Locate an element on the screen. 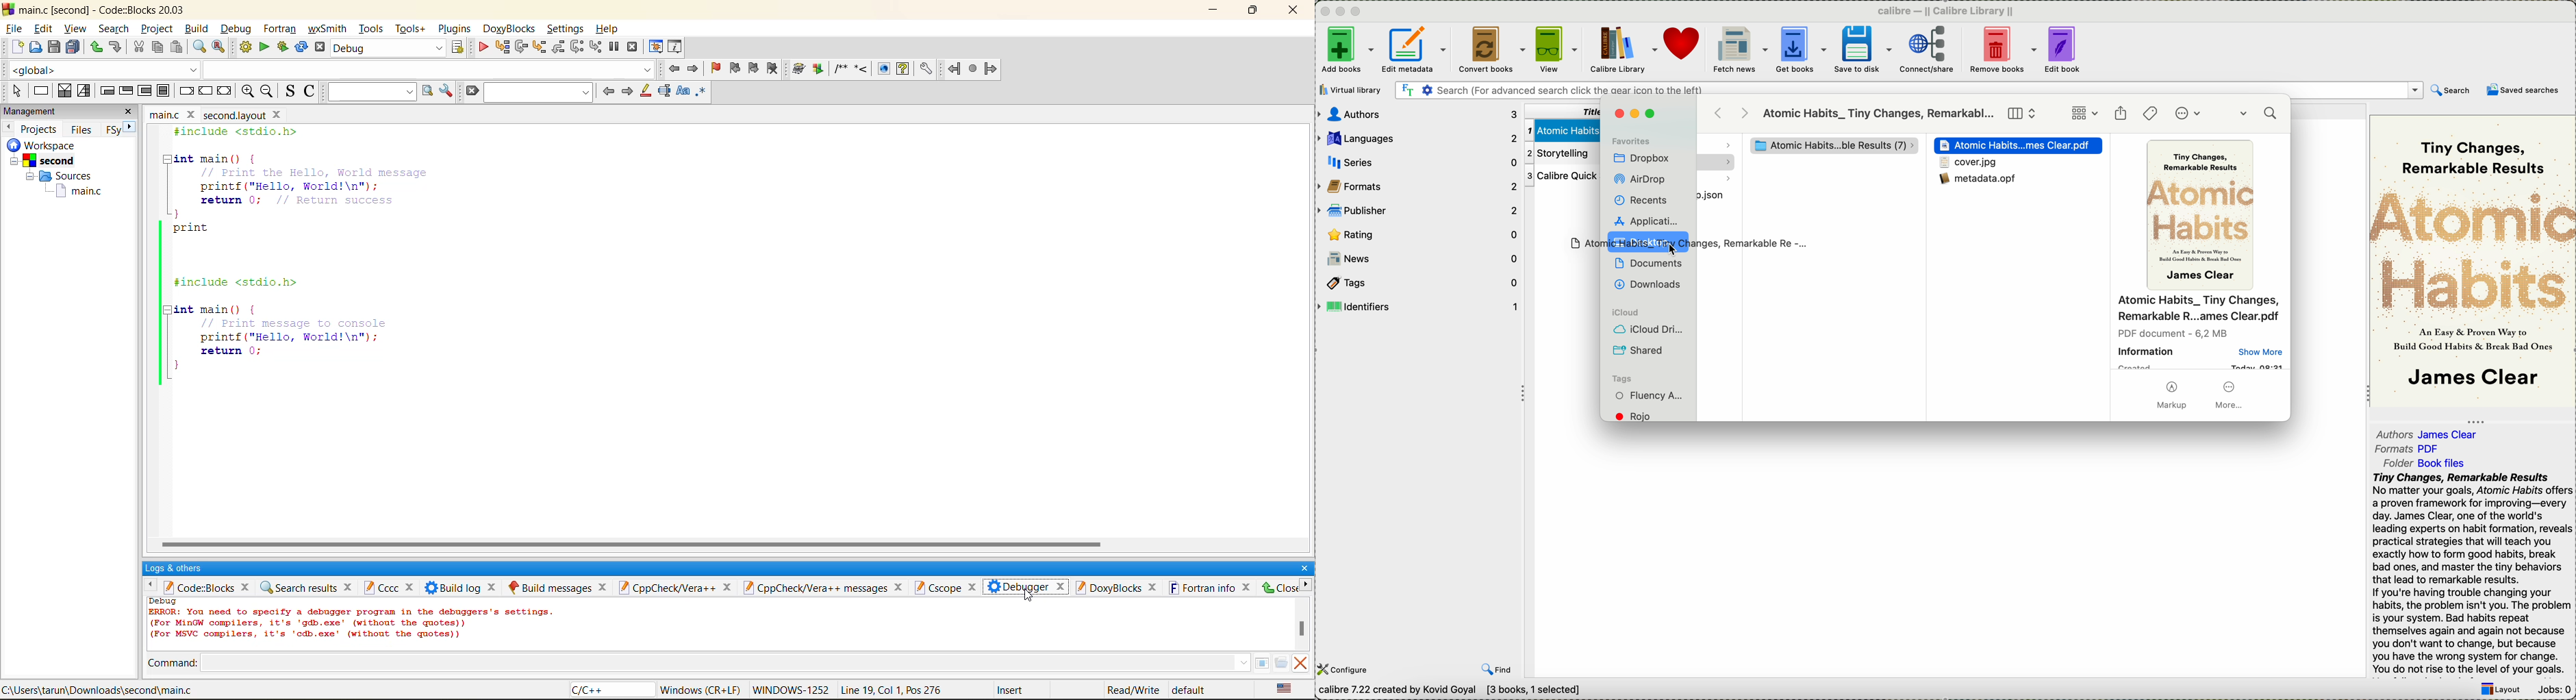  metadata is located at coordinates (936, 689).